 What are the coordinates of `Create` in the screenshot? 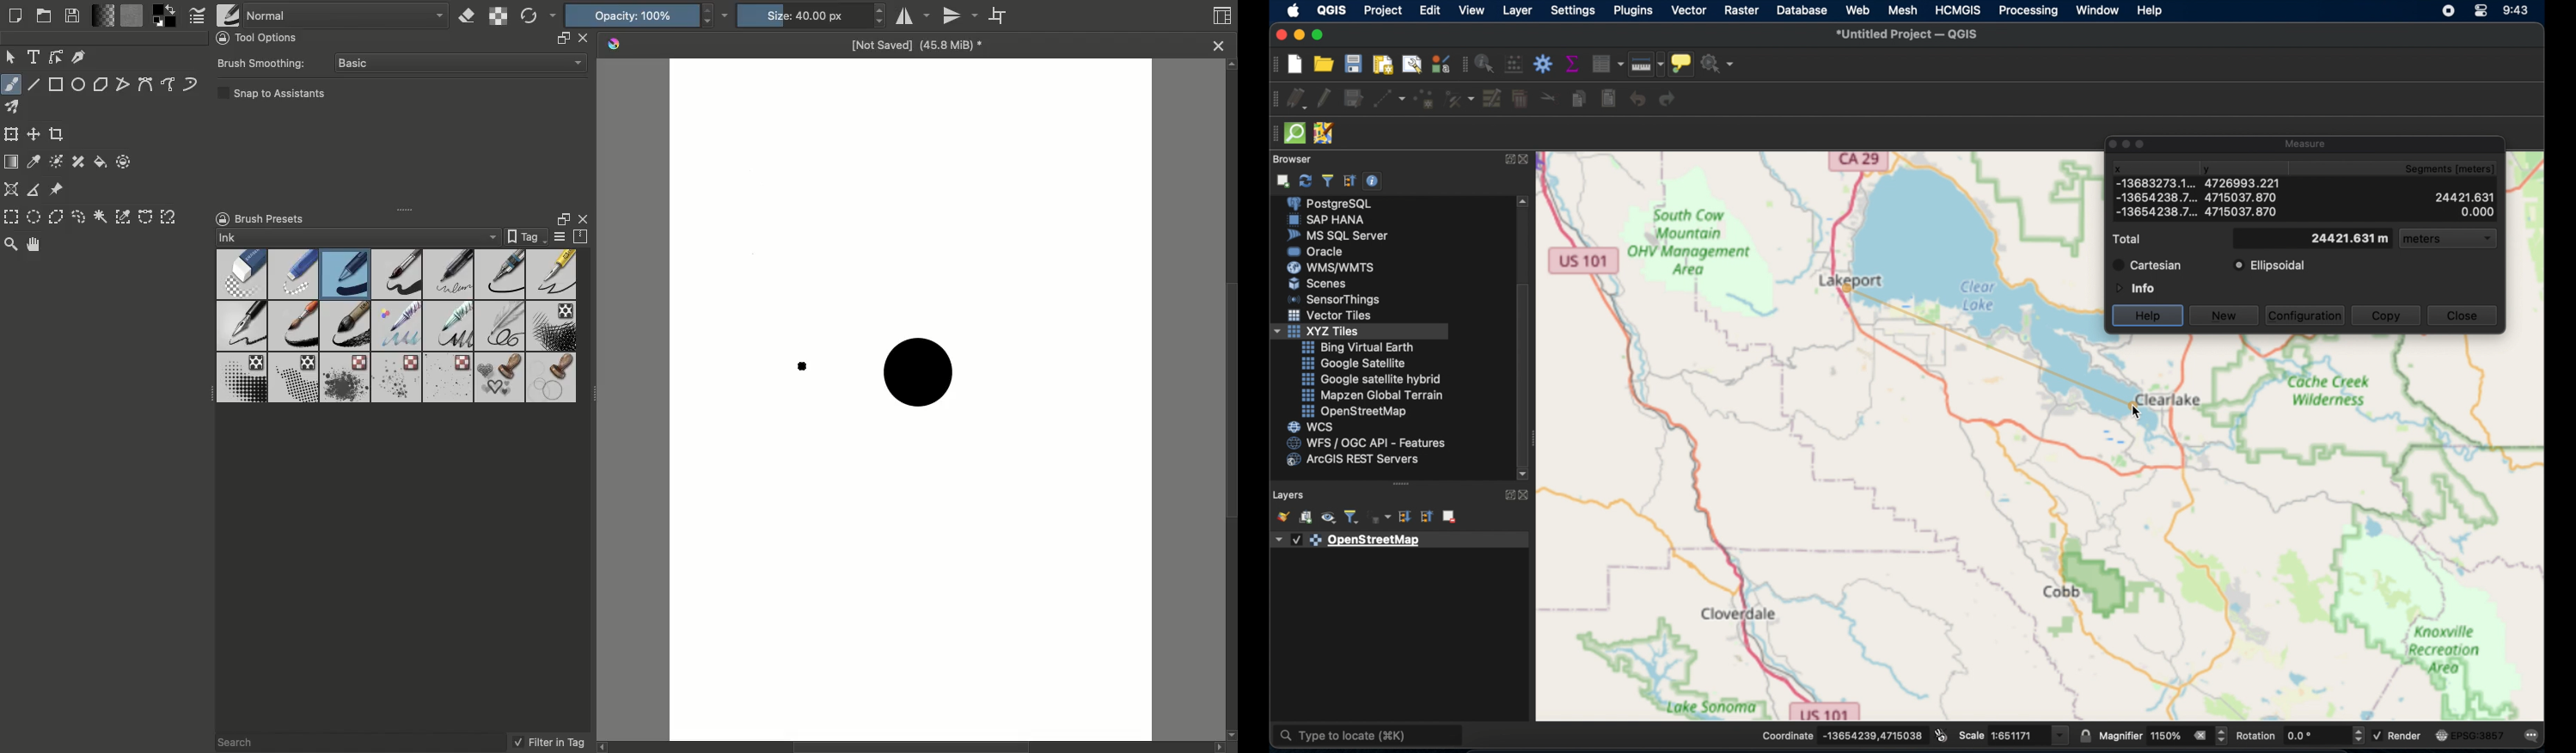 It's located at (14, 16).